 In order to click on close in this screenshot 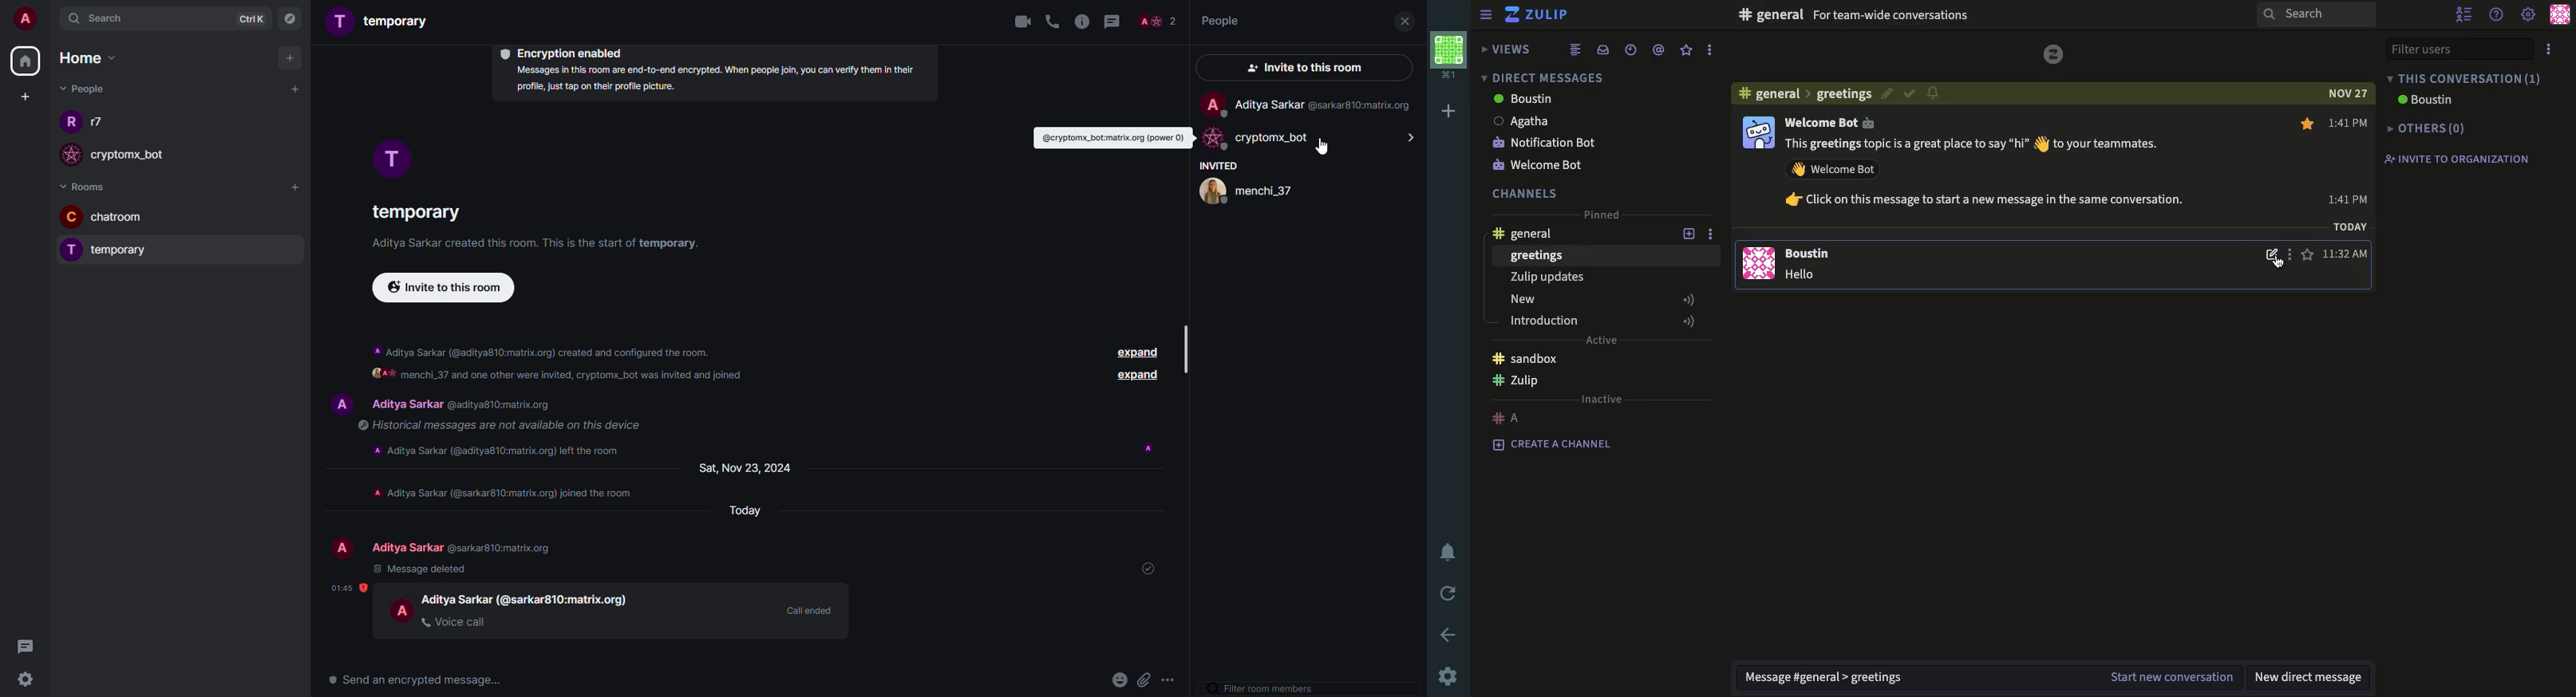, I will do `click(1405, 21)`.